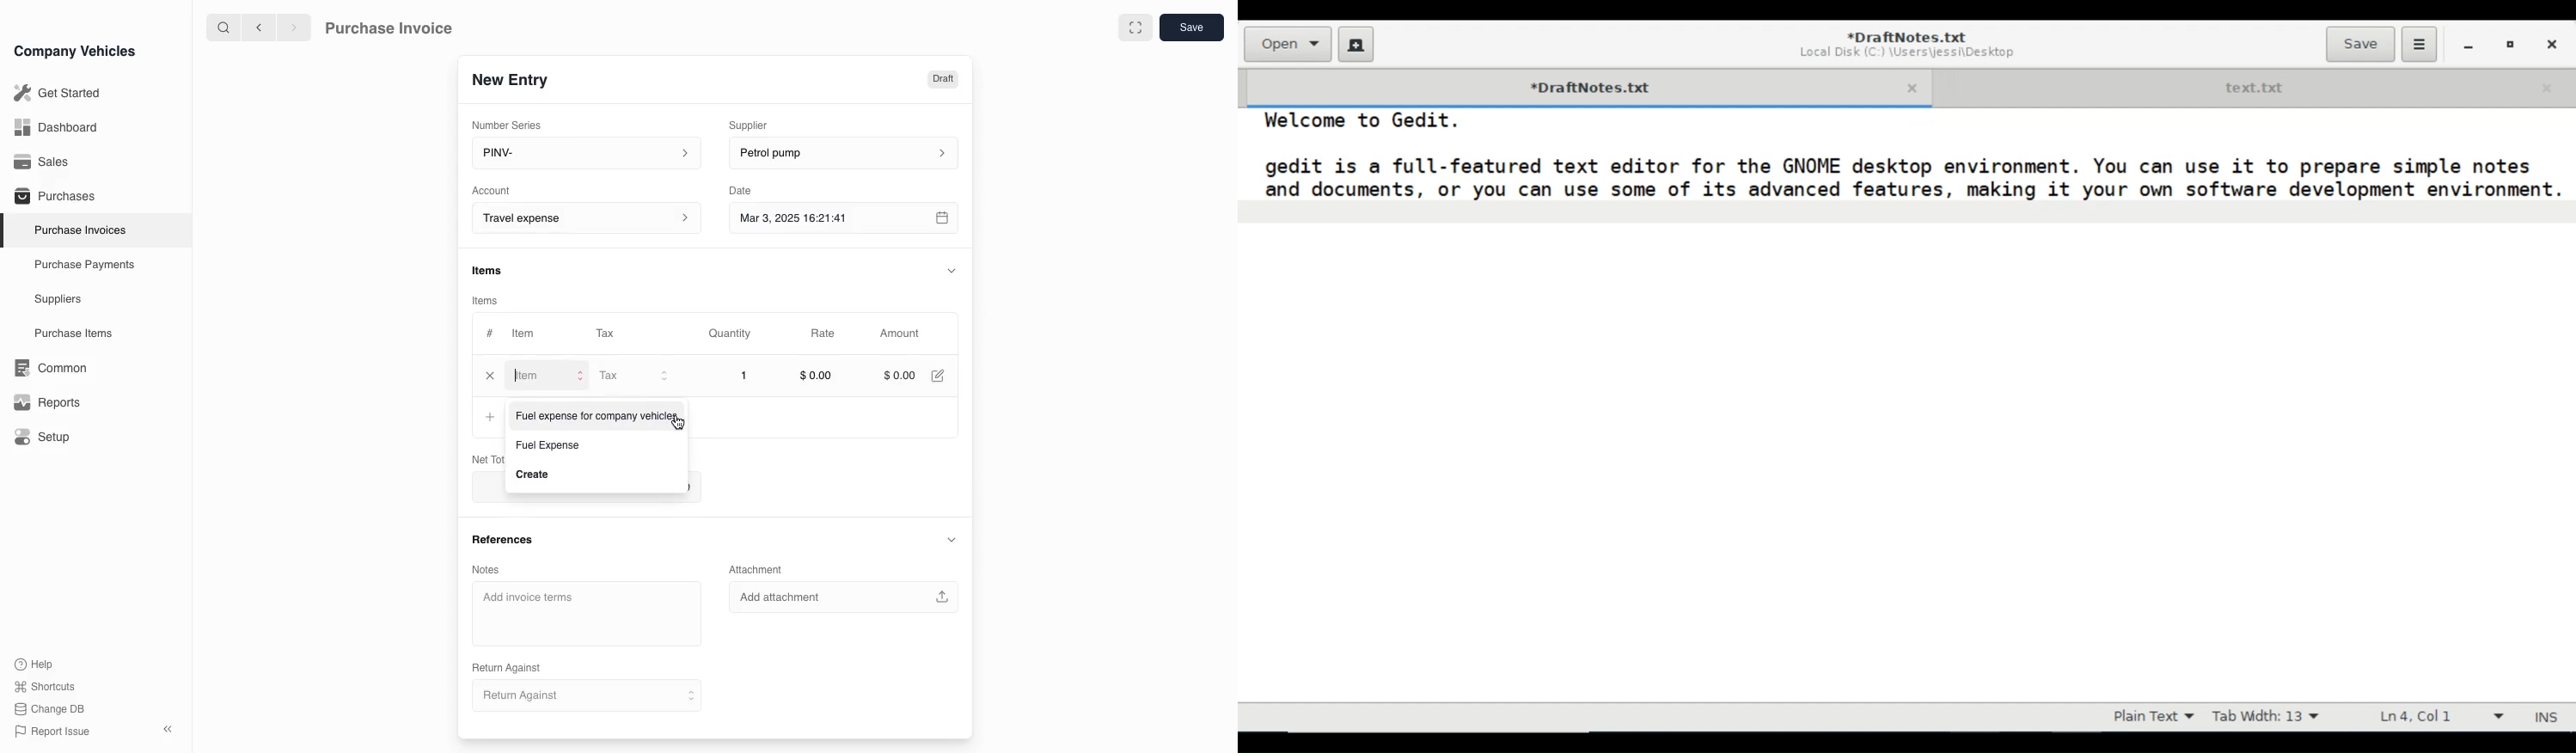 Image resolution: width=2576 pixels, height=756 pixels. I want to click on change DB, so click(52, 709).